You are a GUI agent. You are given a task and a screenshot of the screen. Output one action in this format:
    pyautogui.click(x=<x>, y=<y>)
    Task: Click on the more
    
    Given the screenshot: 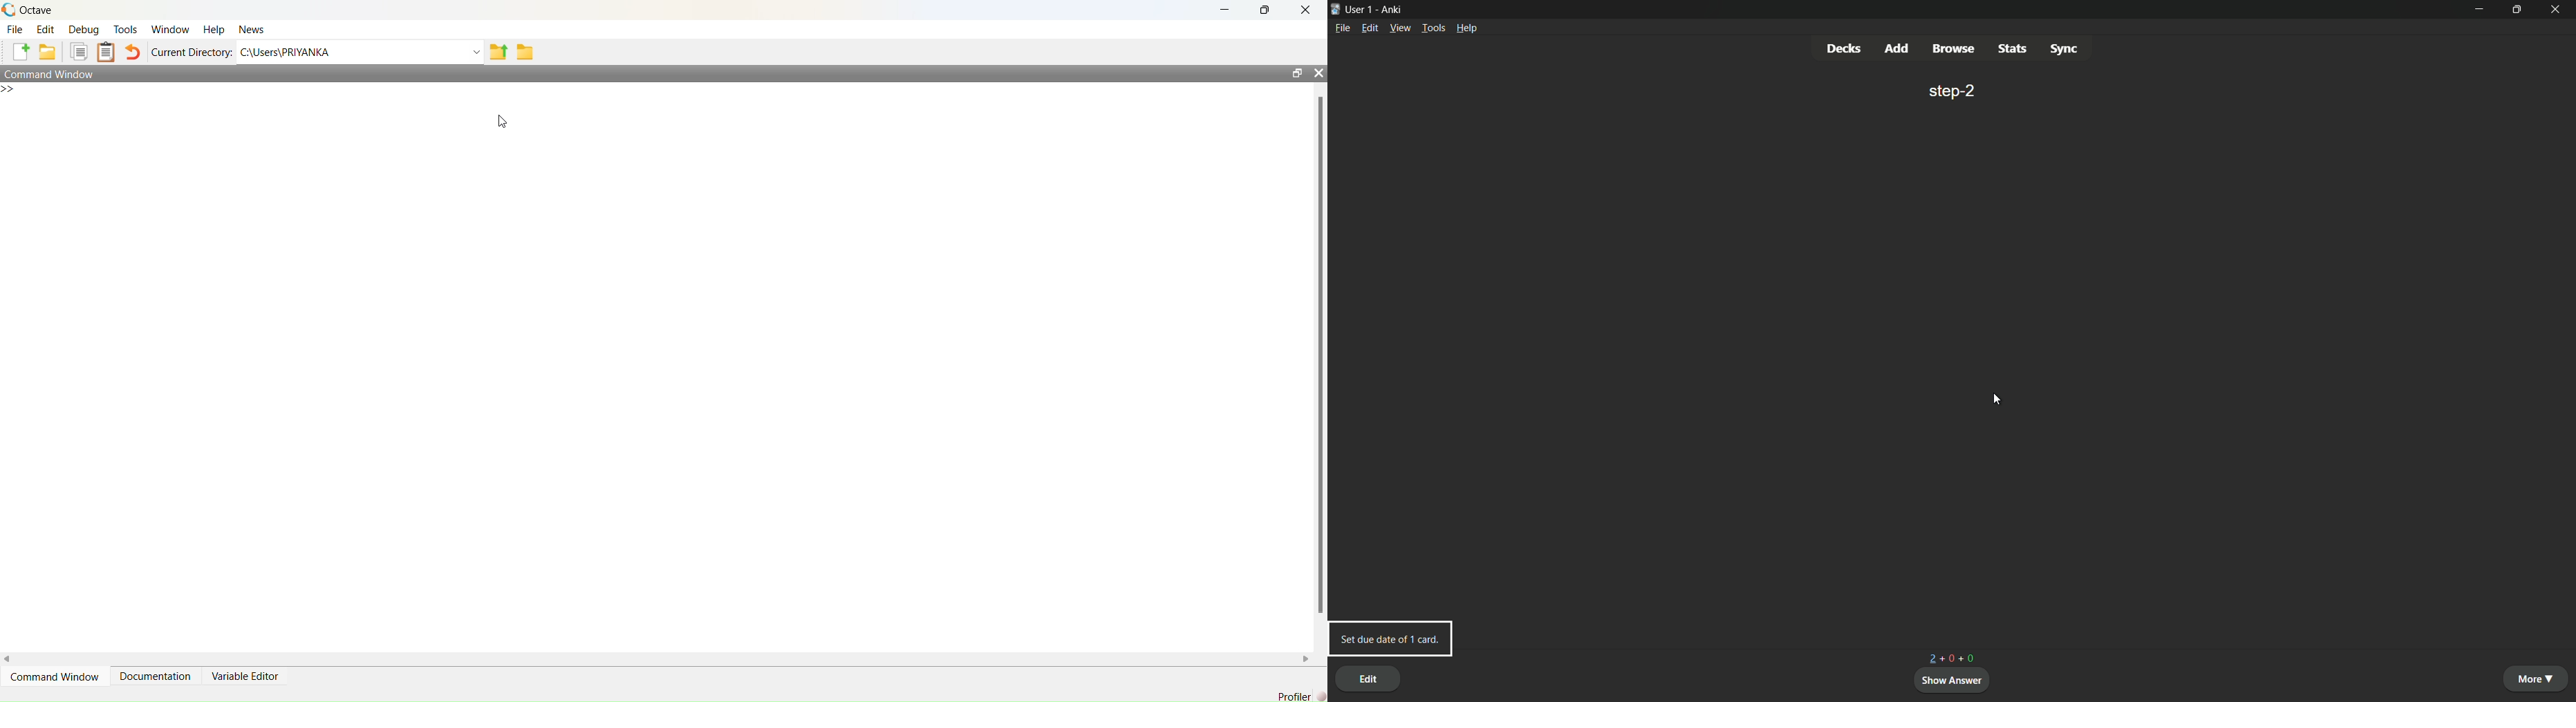 What is the action you would take?
    pyautogui.click(x=2538, y=679)
    